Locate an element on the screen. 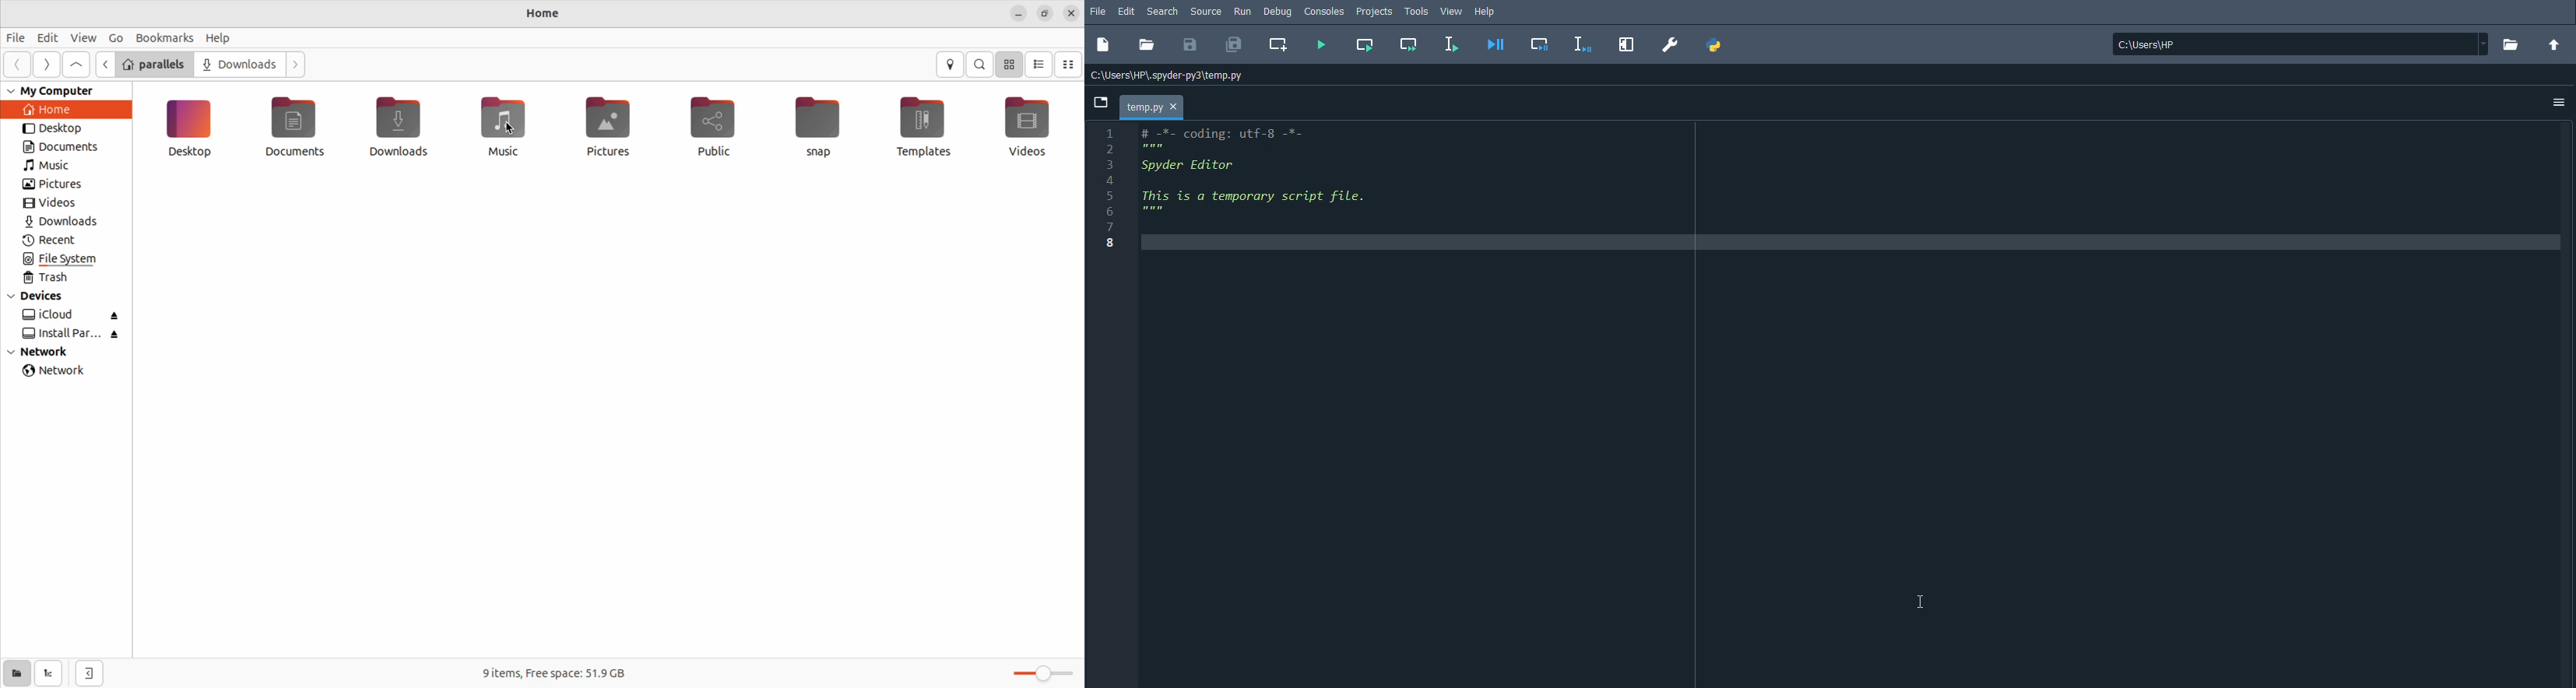 The width and height of the screenshot is (2576, 700). Forward is located at coordinates (298, 66).